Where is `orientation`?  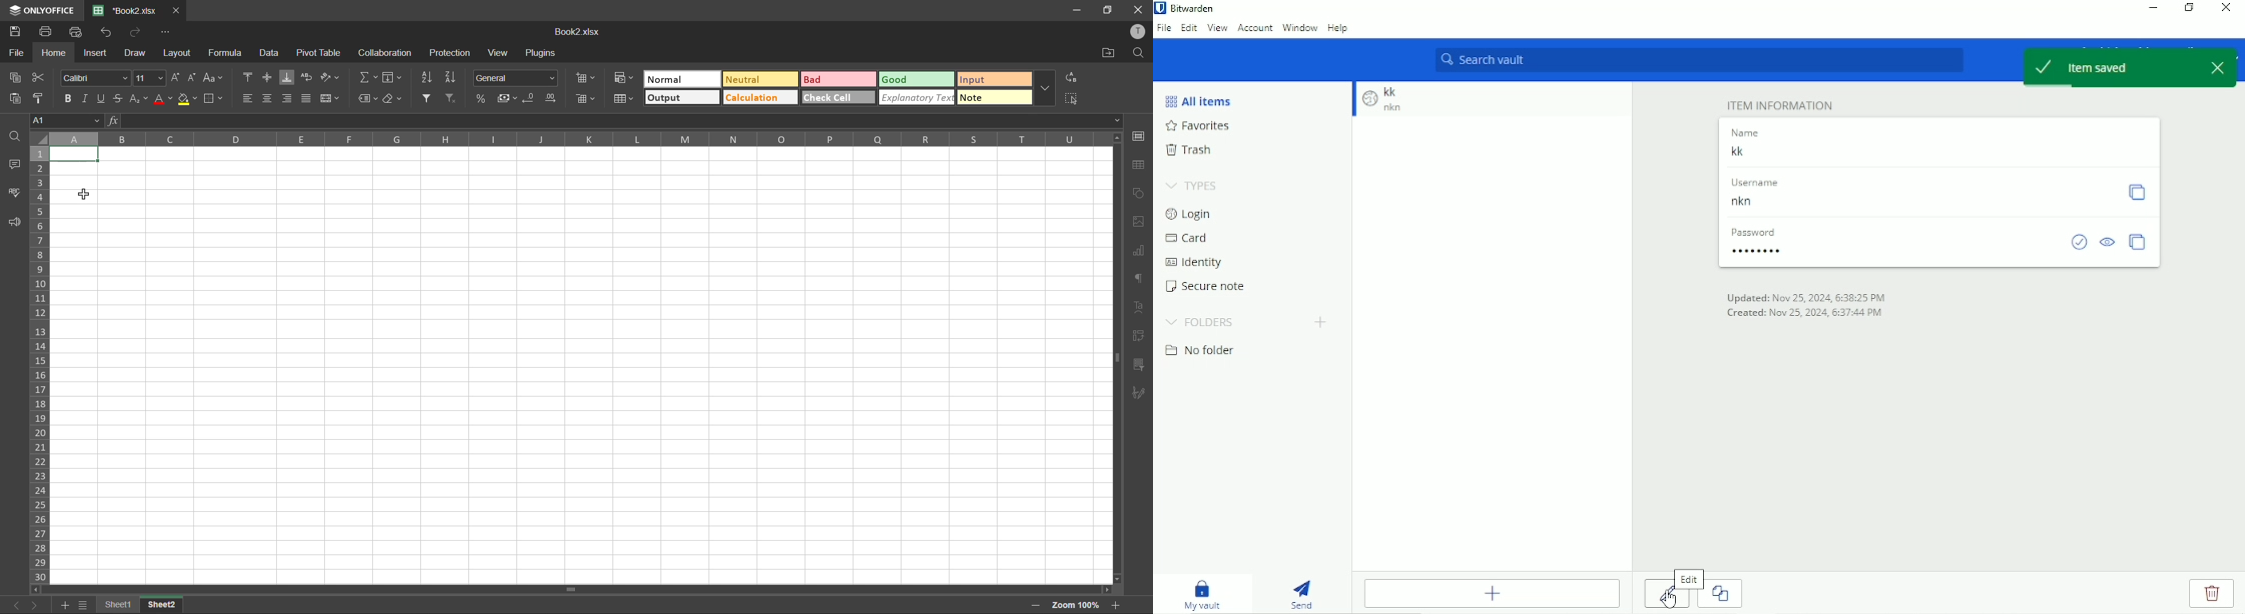 orientation is located at coordinates (327, 77).